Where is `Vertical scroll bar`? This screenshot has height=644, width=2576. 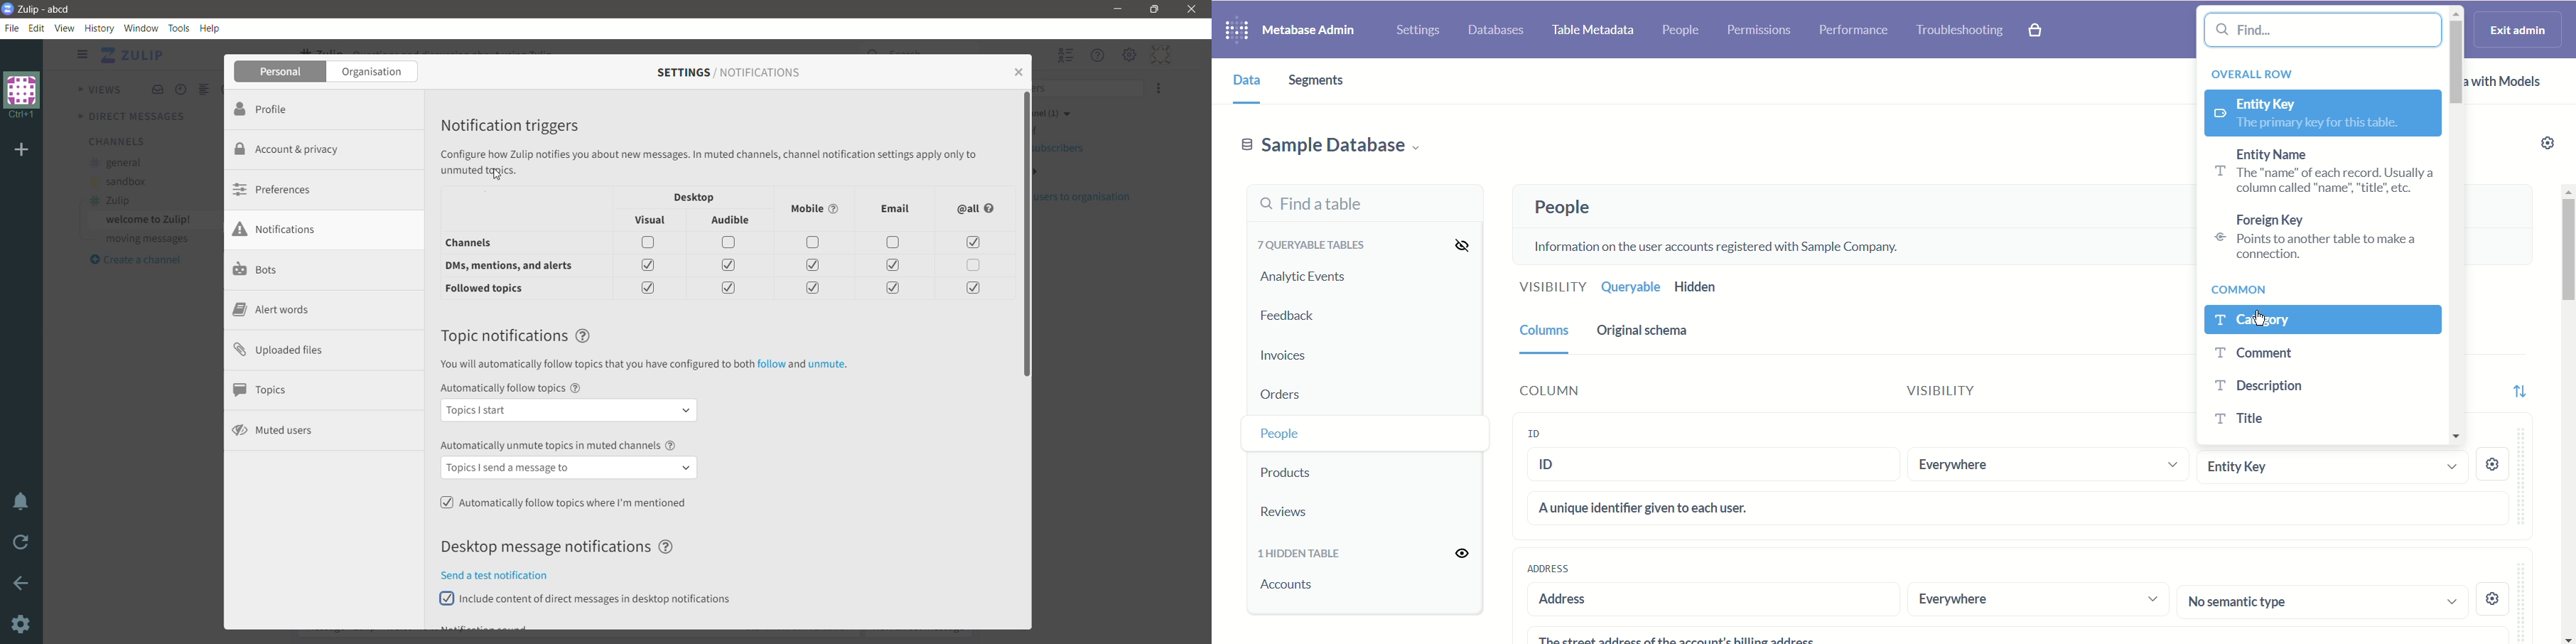
Vertical scroll bar is located at coordinates (2567, 416).